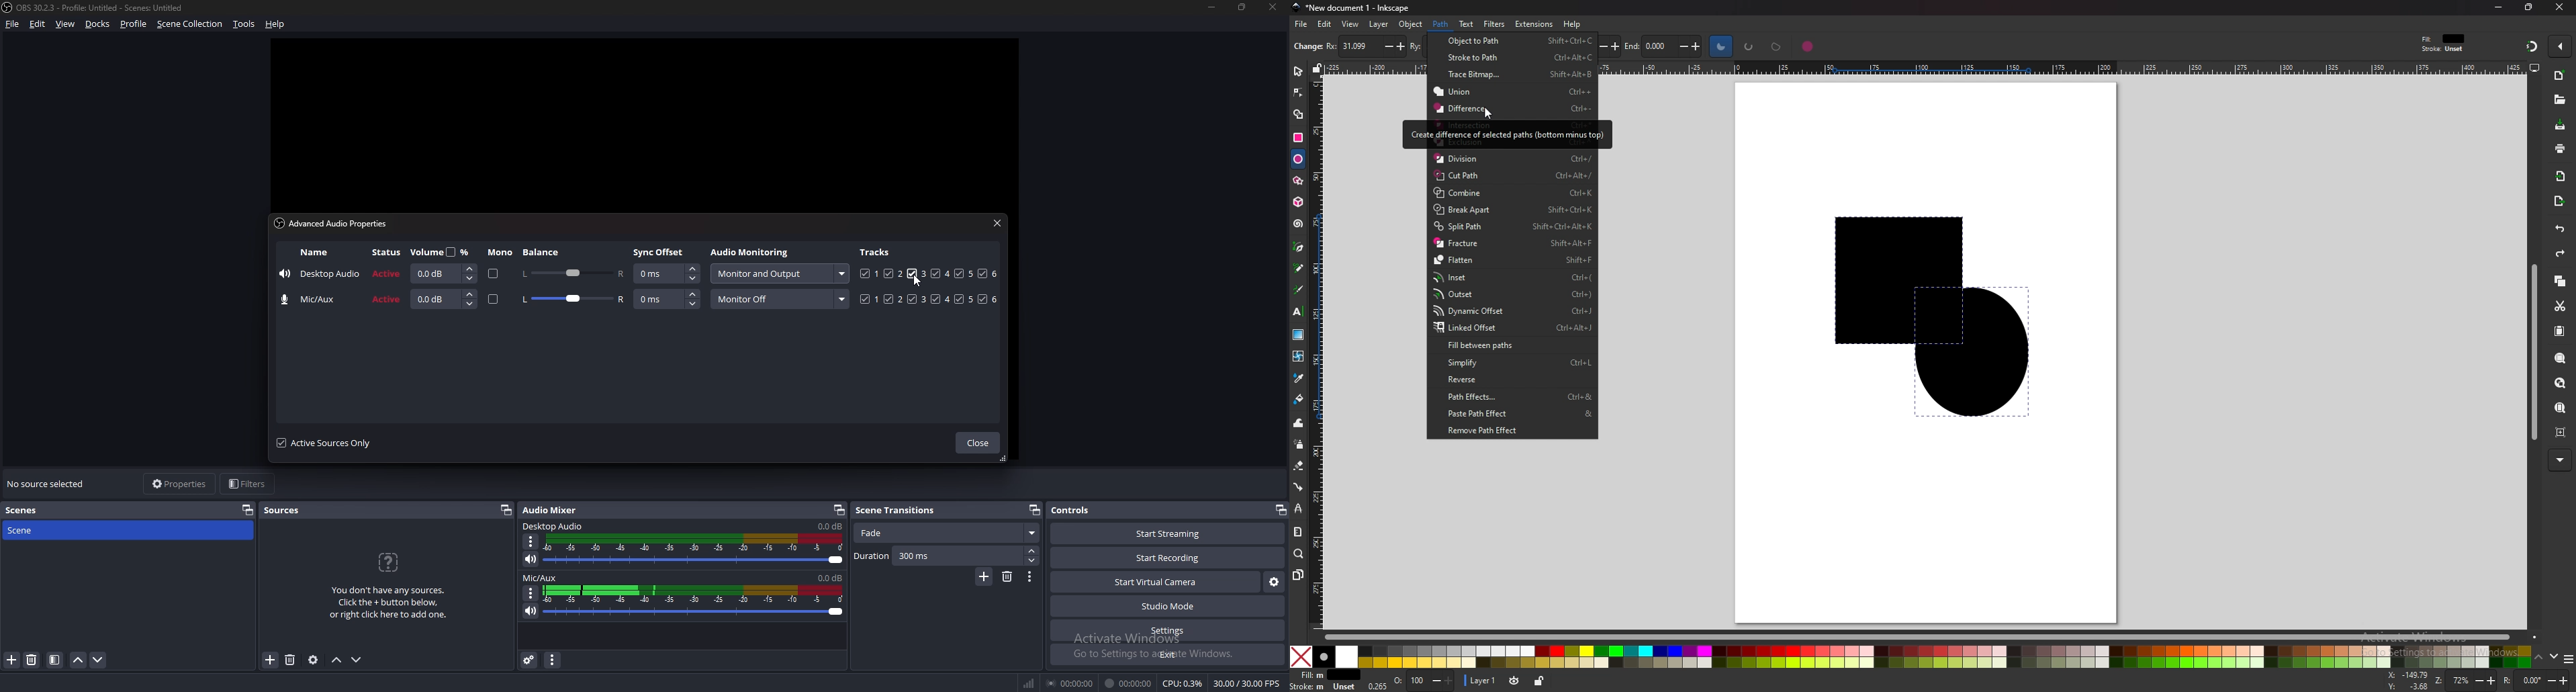 The image size is (2576, 700). Describe the element at coordinates (828, 577) in the screenshot. I see `mic/aux sound` at that location.